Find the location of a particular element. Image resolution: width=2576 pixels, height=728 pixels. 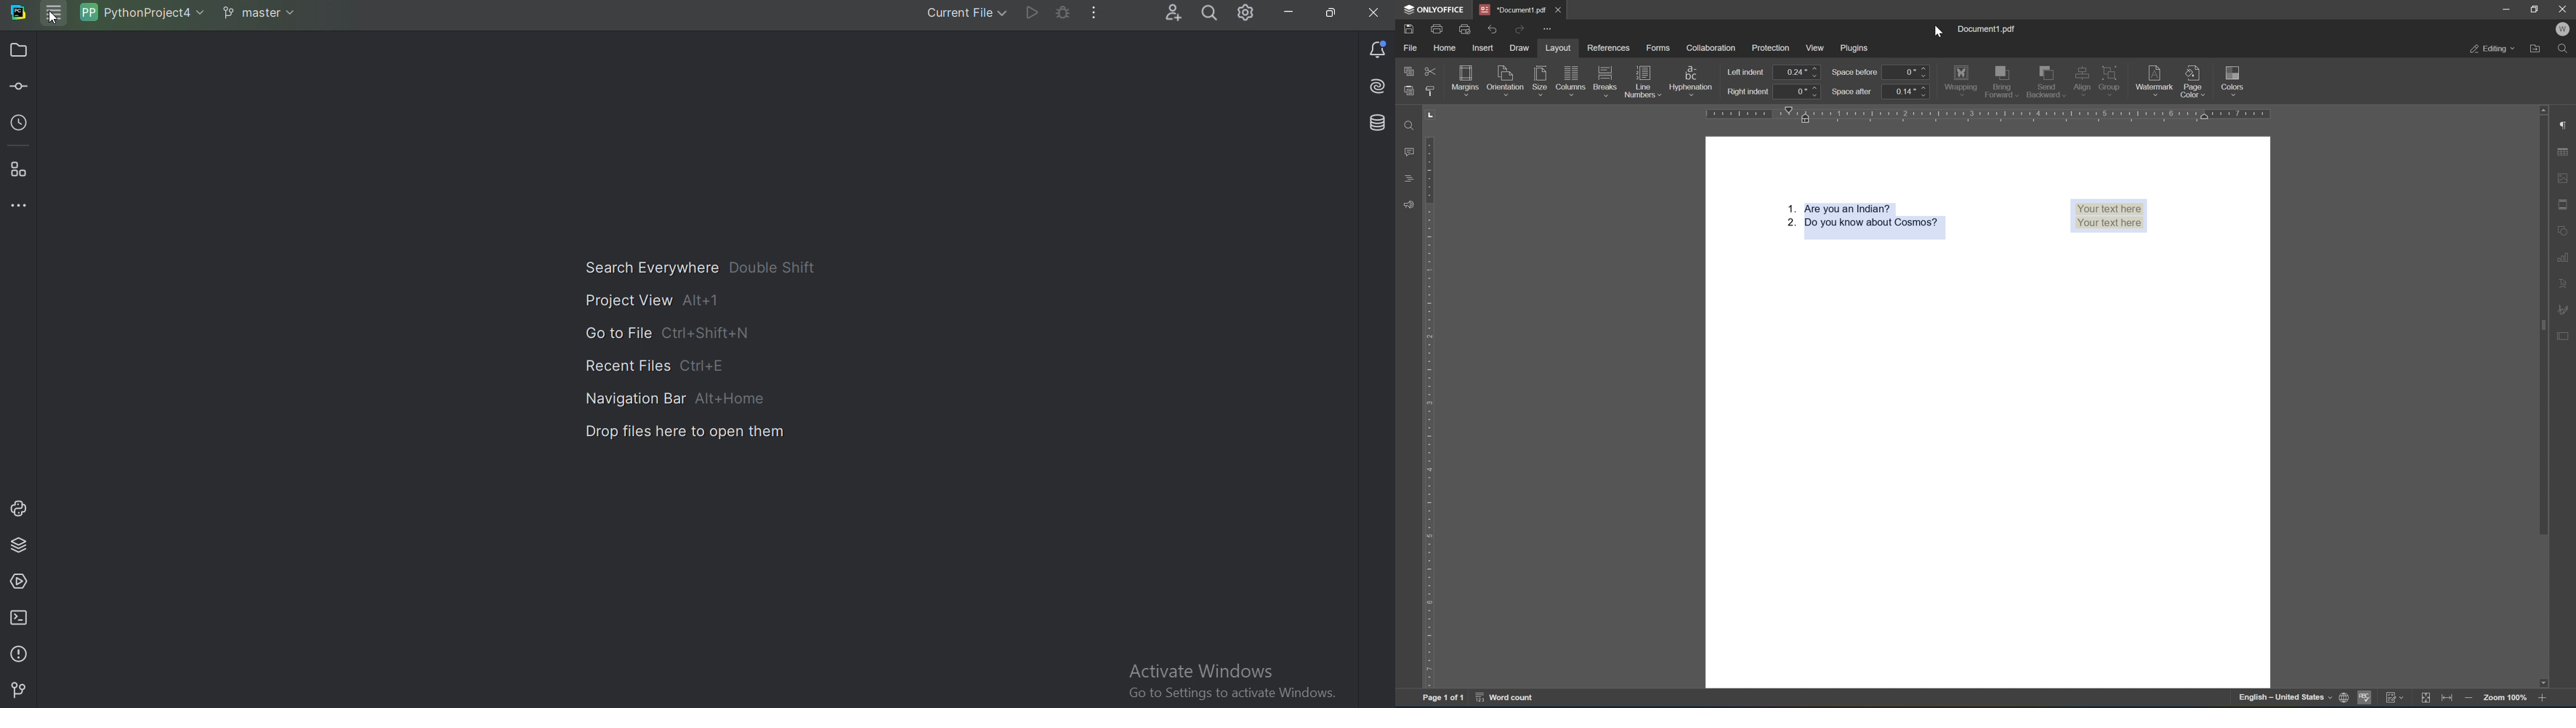

layout is located at coordinates (1558, 48).